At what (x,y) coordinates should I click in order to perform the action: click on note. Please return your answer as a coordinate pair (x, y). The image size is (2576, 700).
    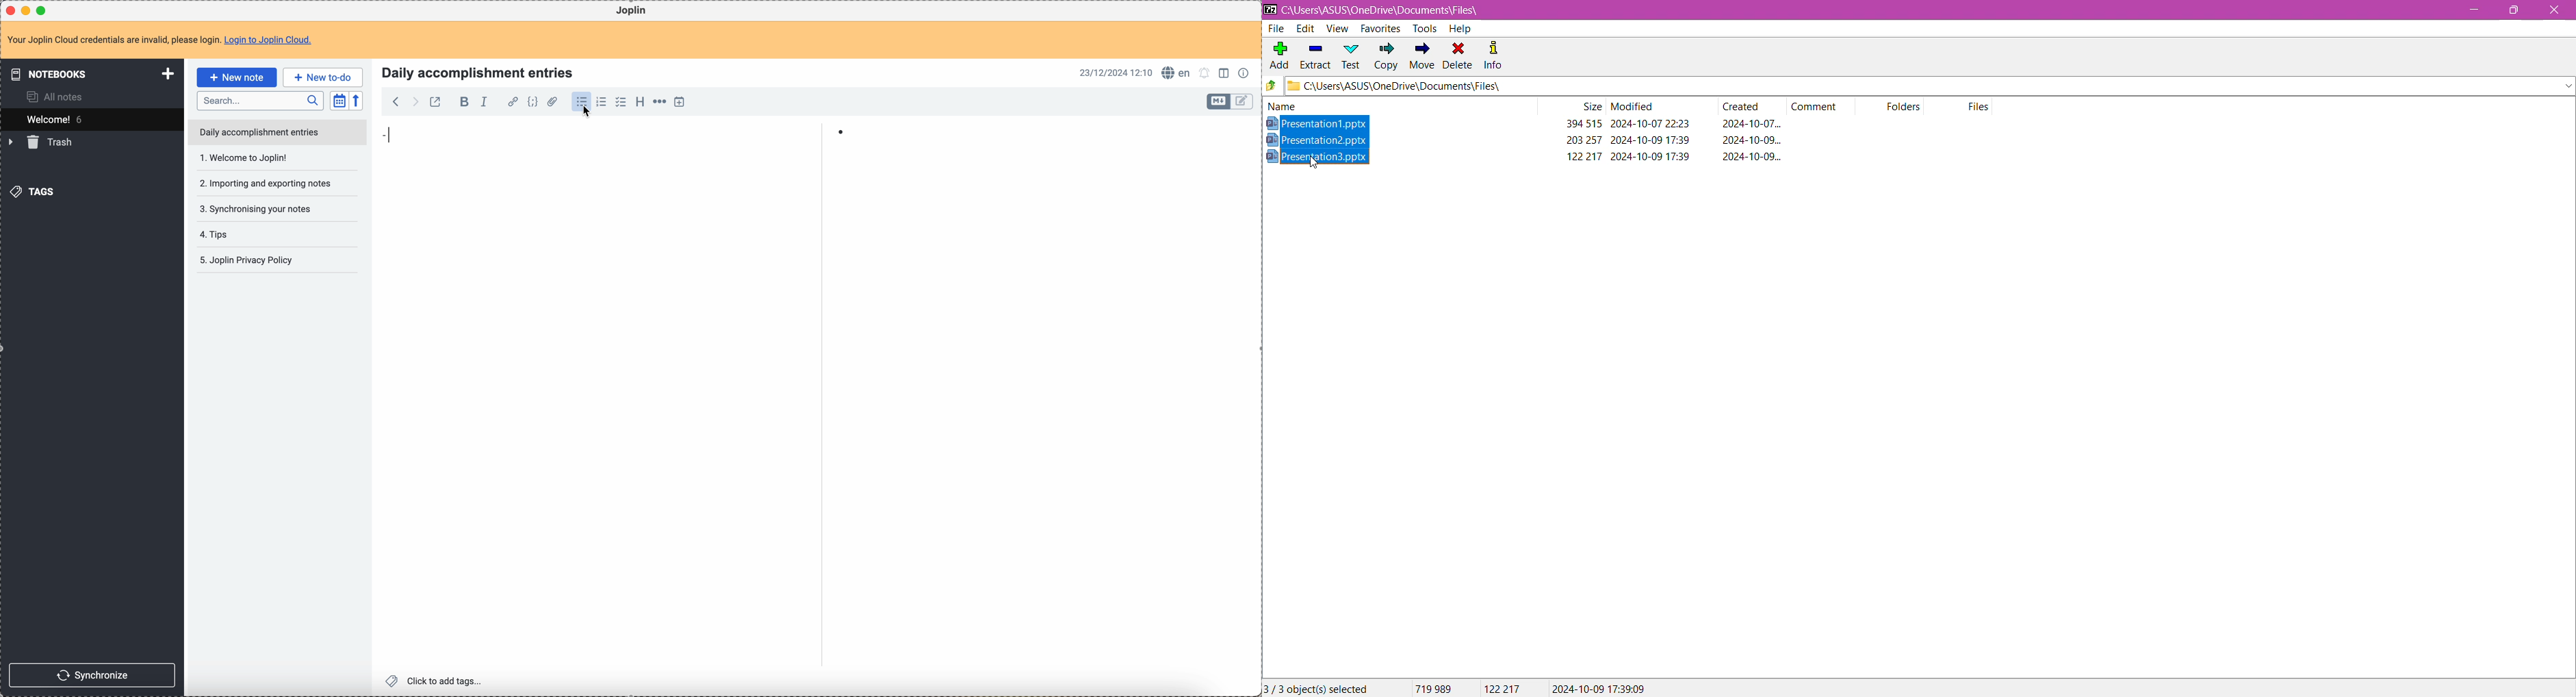
    Looking at the image, I should click on (159, 40).